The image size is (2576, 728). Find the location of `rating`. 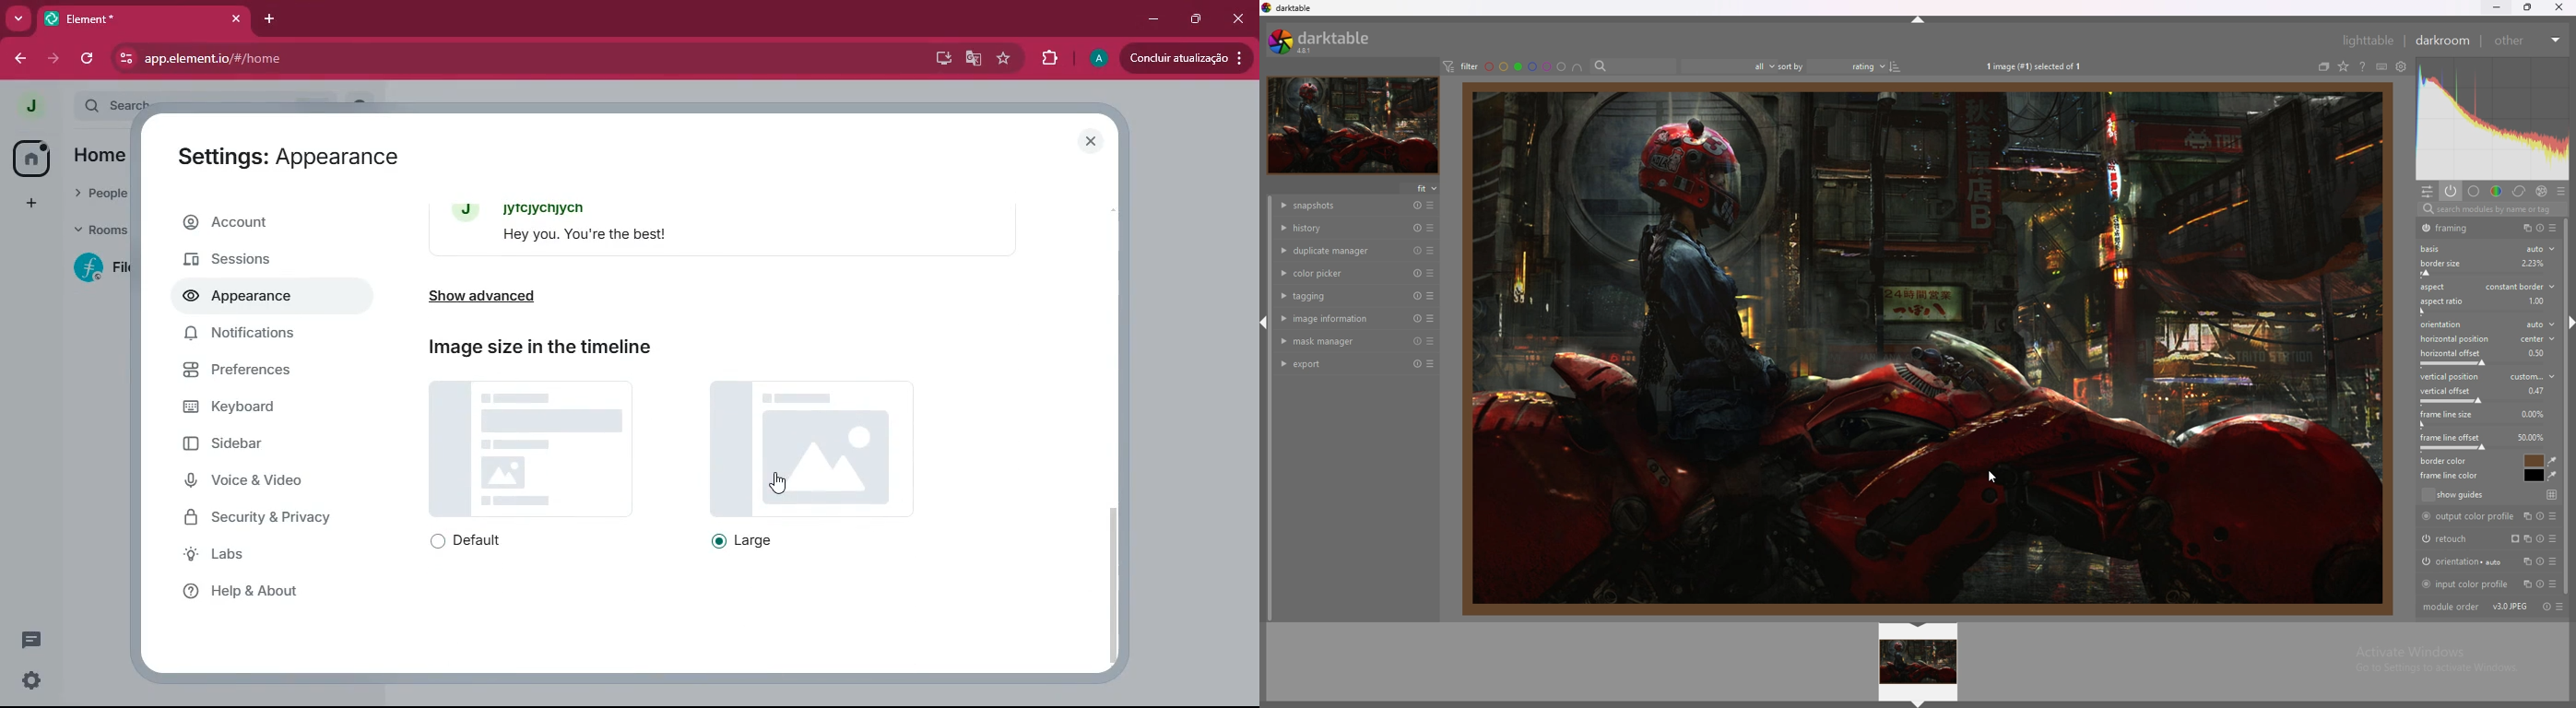

rating is located at coordinates (1856, 67).